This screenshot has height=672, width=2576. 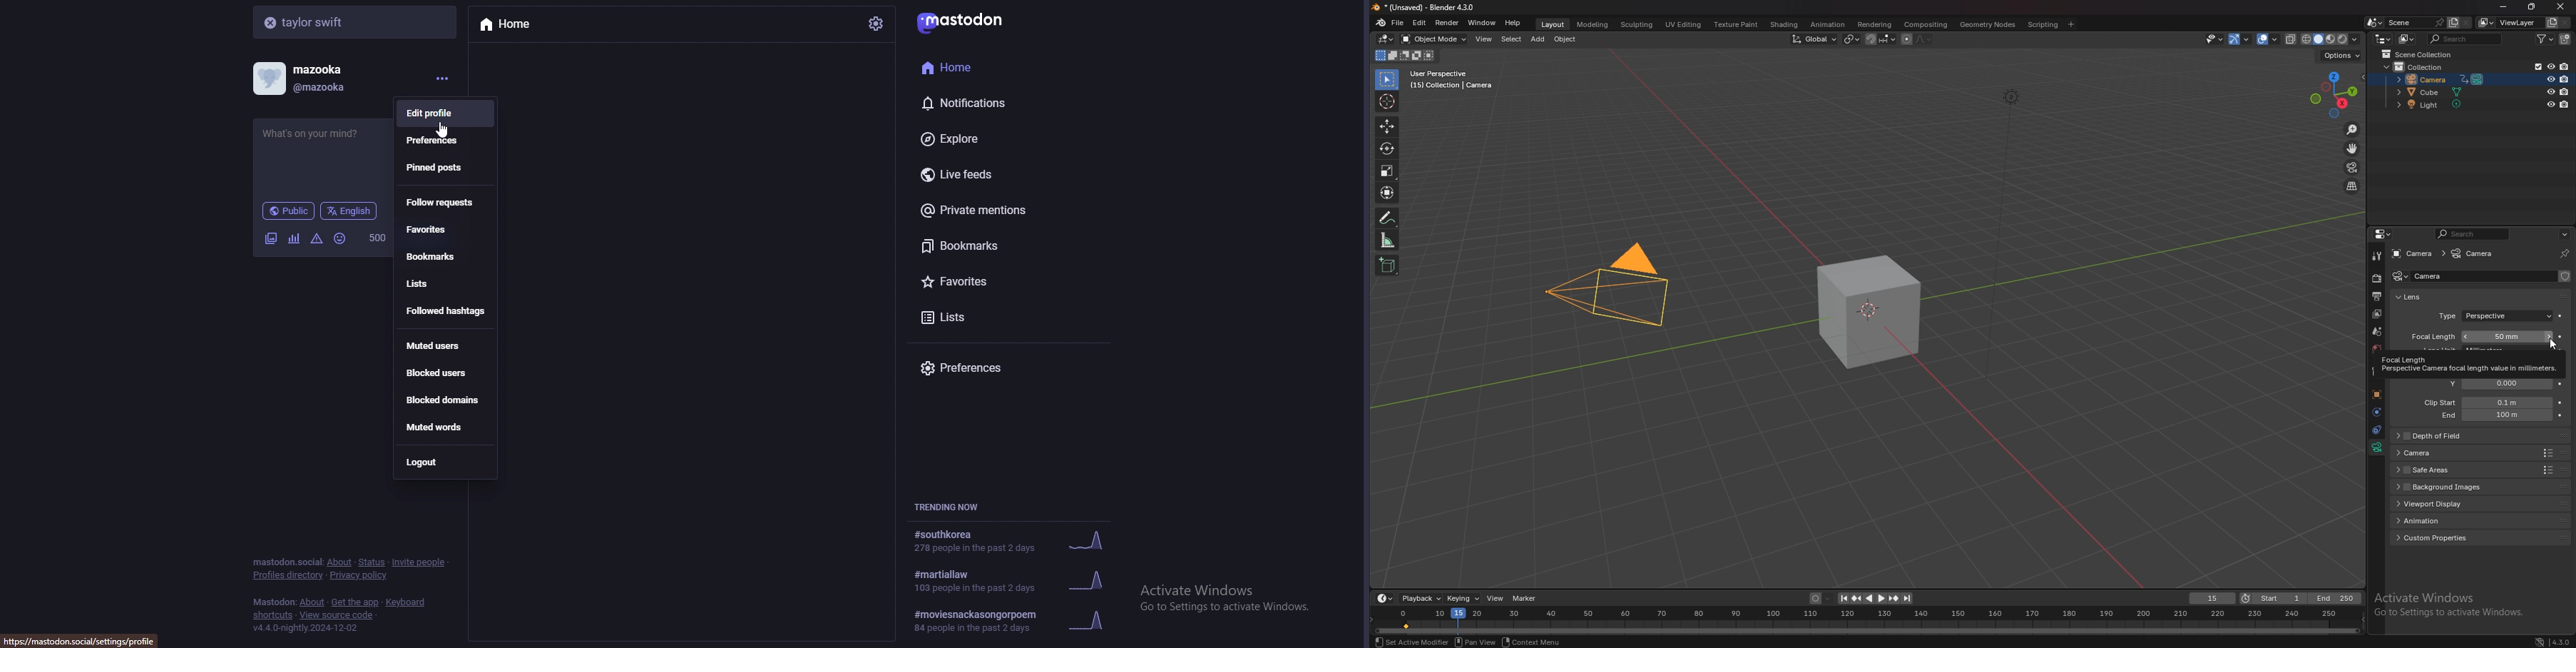 What do you see at coordinates (1388, 217) in the screenshot?
I see `annotate` at bounding box center [1388, 217].